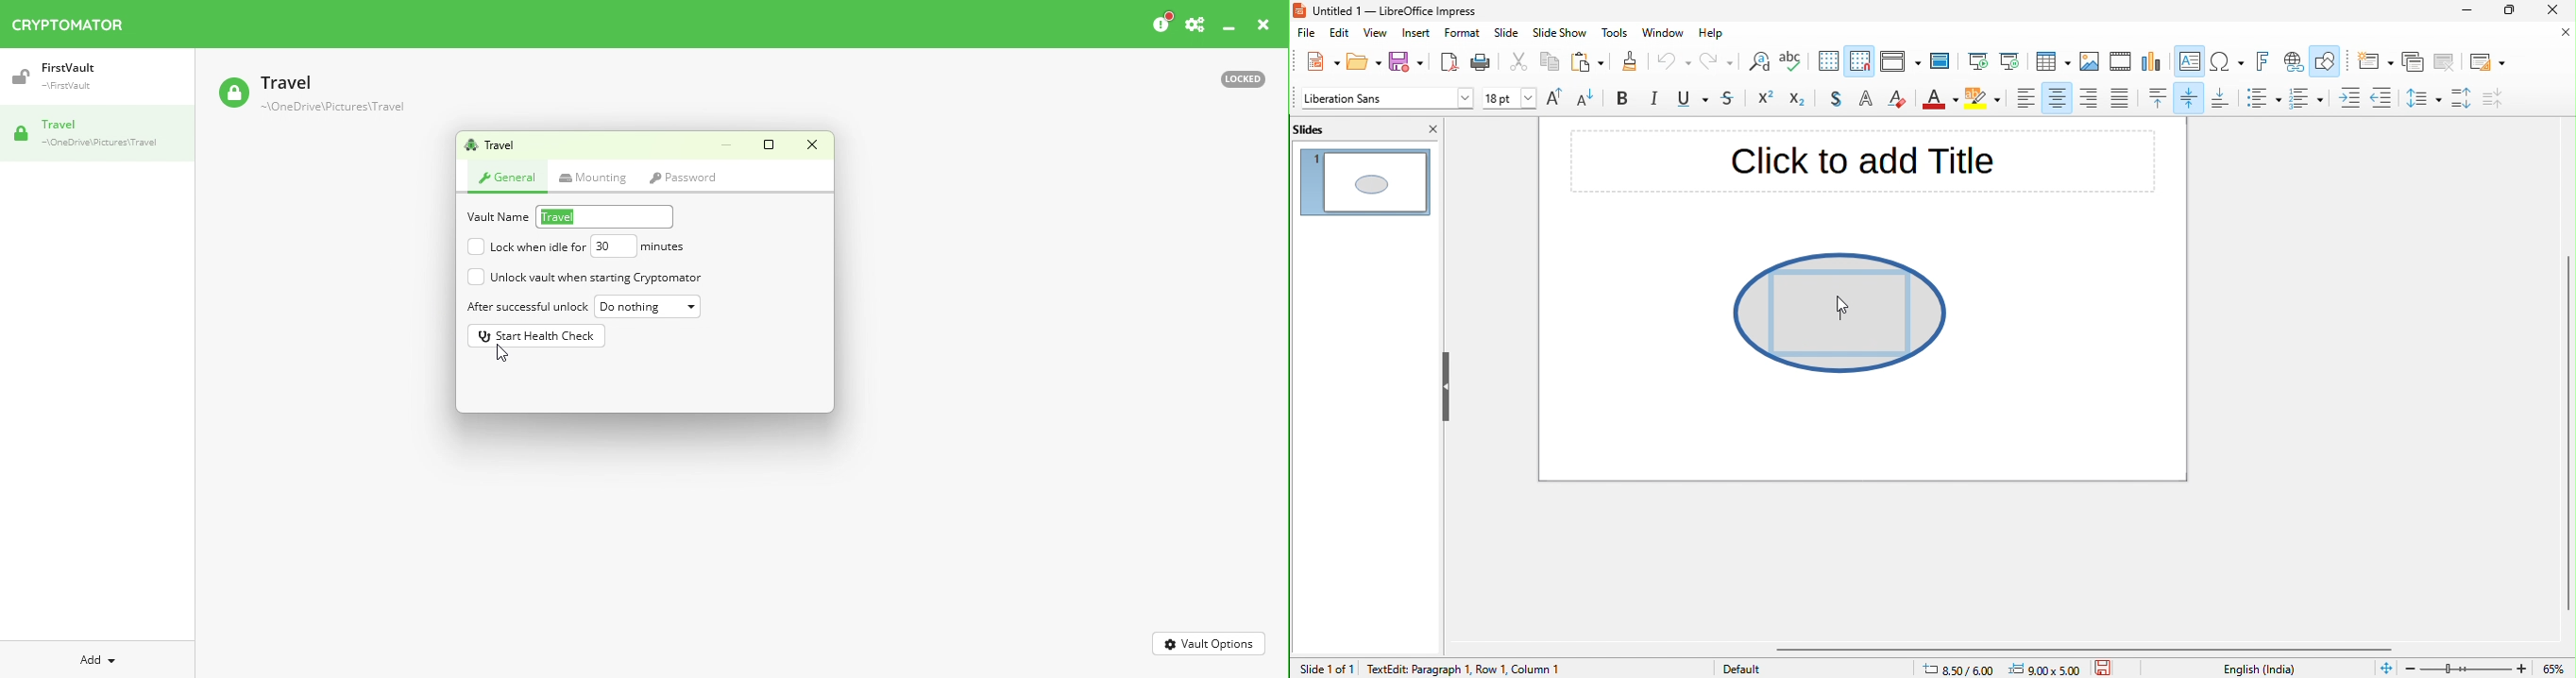 The width and height of the screenshot is (2576, 700). I want to click on decrease font size, so click(1592, 100).